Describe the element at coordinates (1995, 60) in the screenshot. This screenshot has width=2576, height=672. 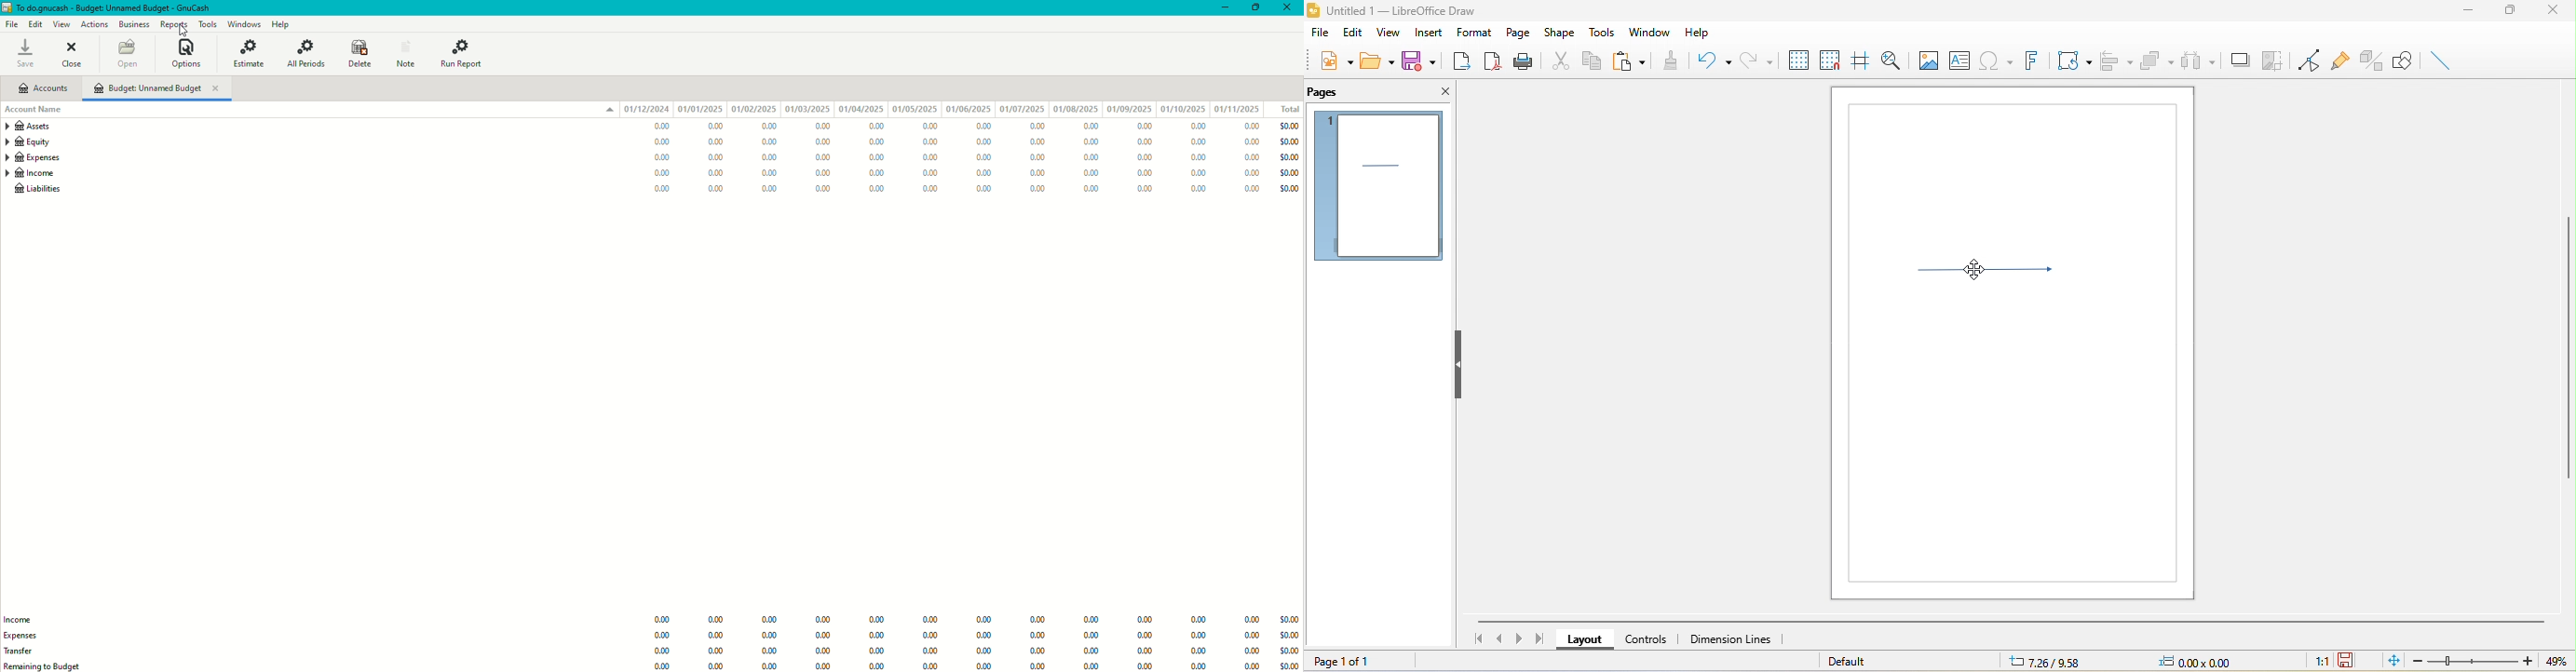
I see `special character` at that location.